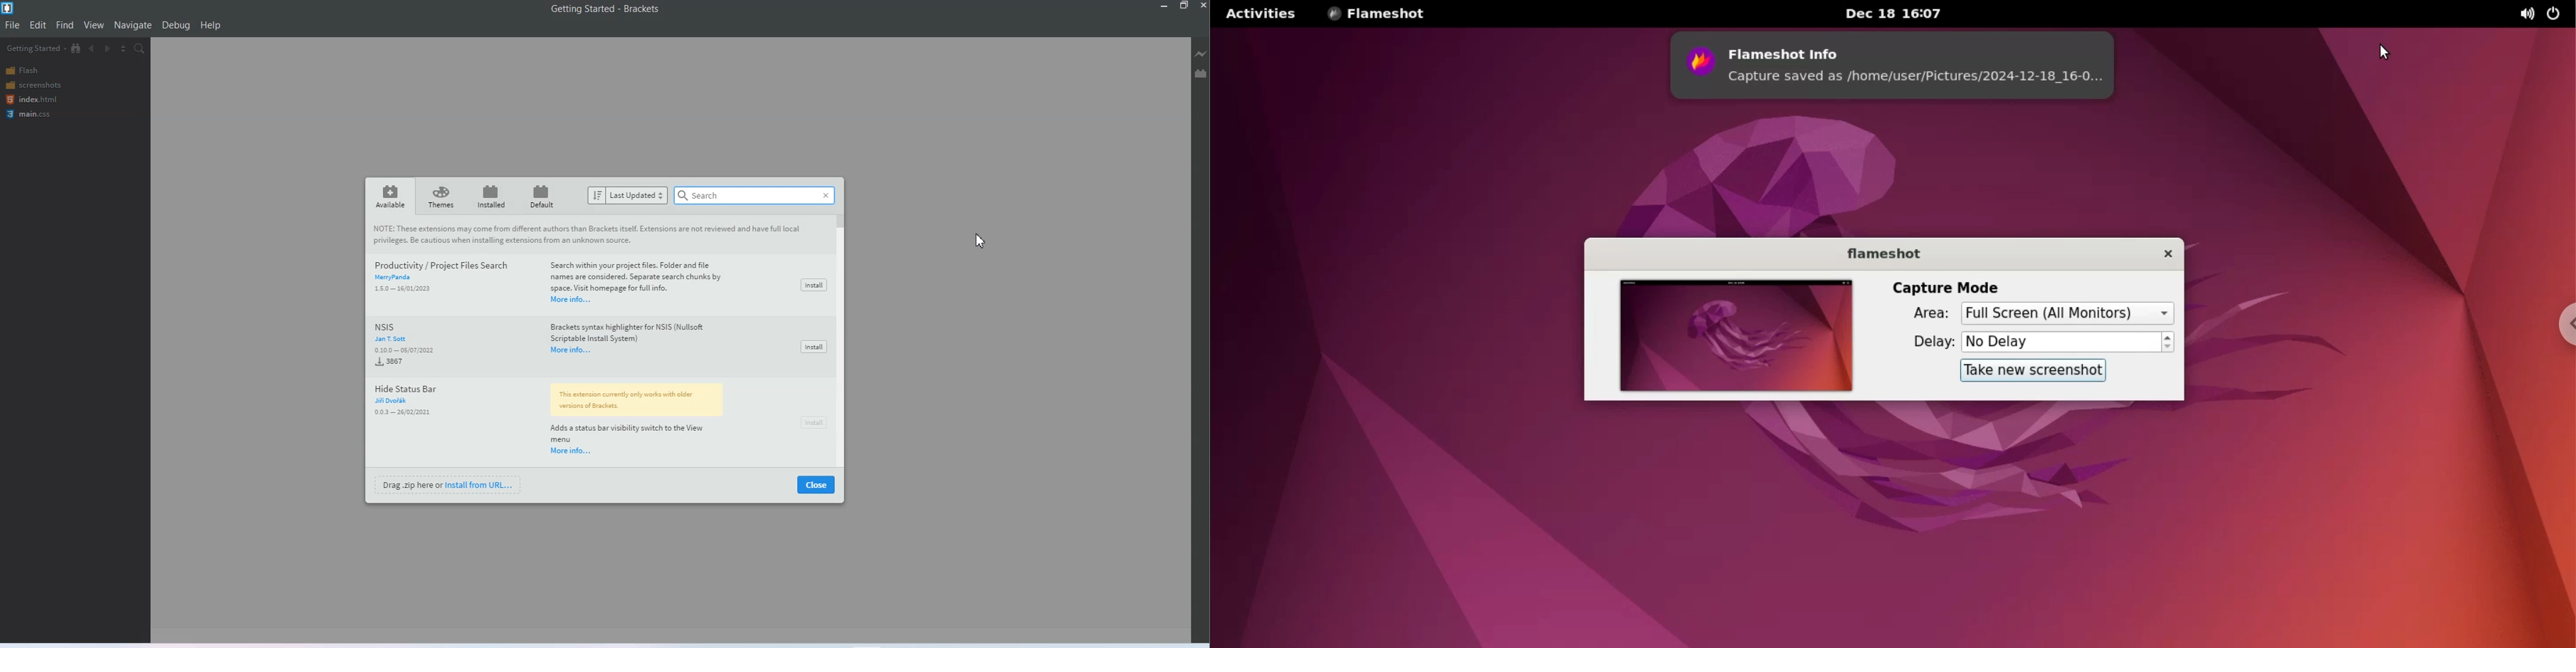  What do you see at coordinates (586, 350) in the screenshot?
I see `Results` at bounding box center [586, 350].